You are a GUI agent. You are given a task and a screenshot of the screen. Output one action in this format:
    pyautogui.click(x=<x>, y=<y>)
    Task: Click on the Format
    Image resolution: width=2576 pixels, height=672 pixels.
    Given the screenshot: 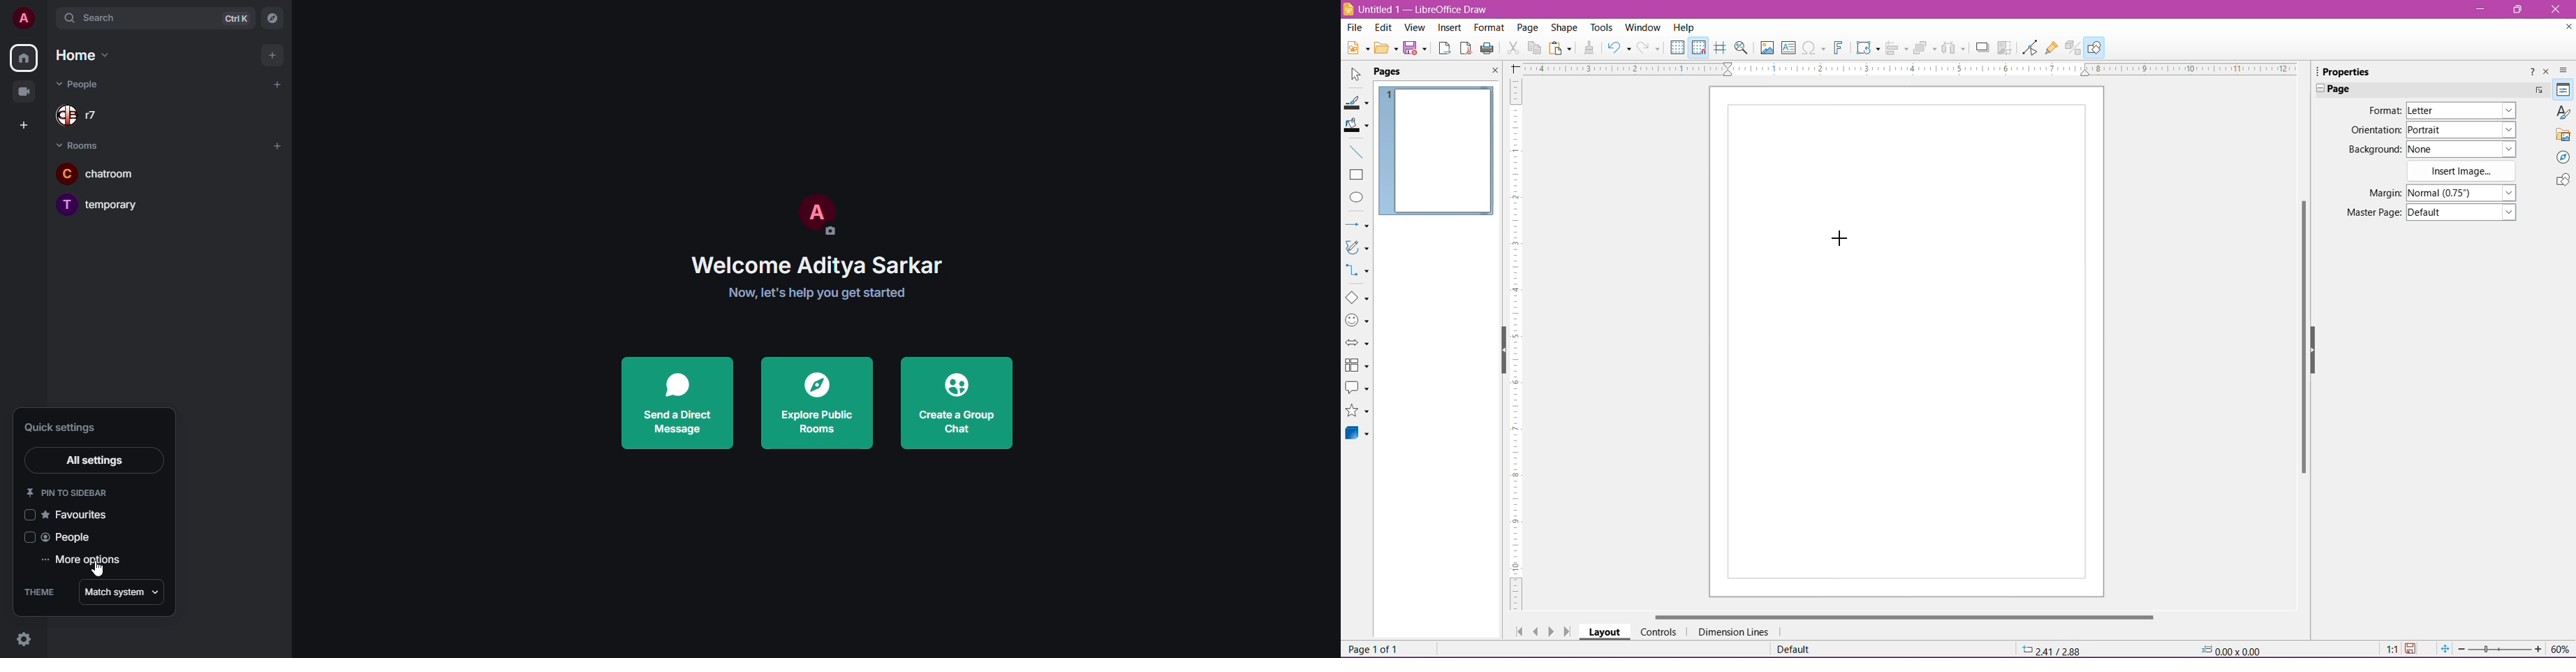 What is the action you would take?
    pyautogui.click(x=2383, y=110)
    